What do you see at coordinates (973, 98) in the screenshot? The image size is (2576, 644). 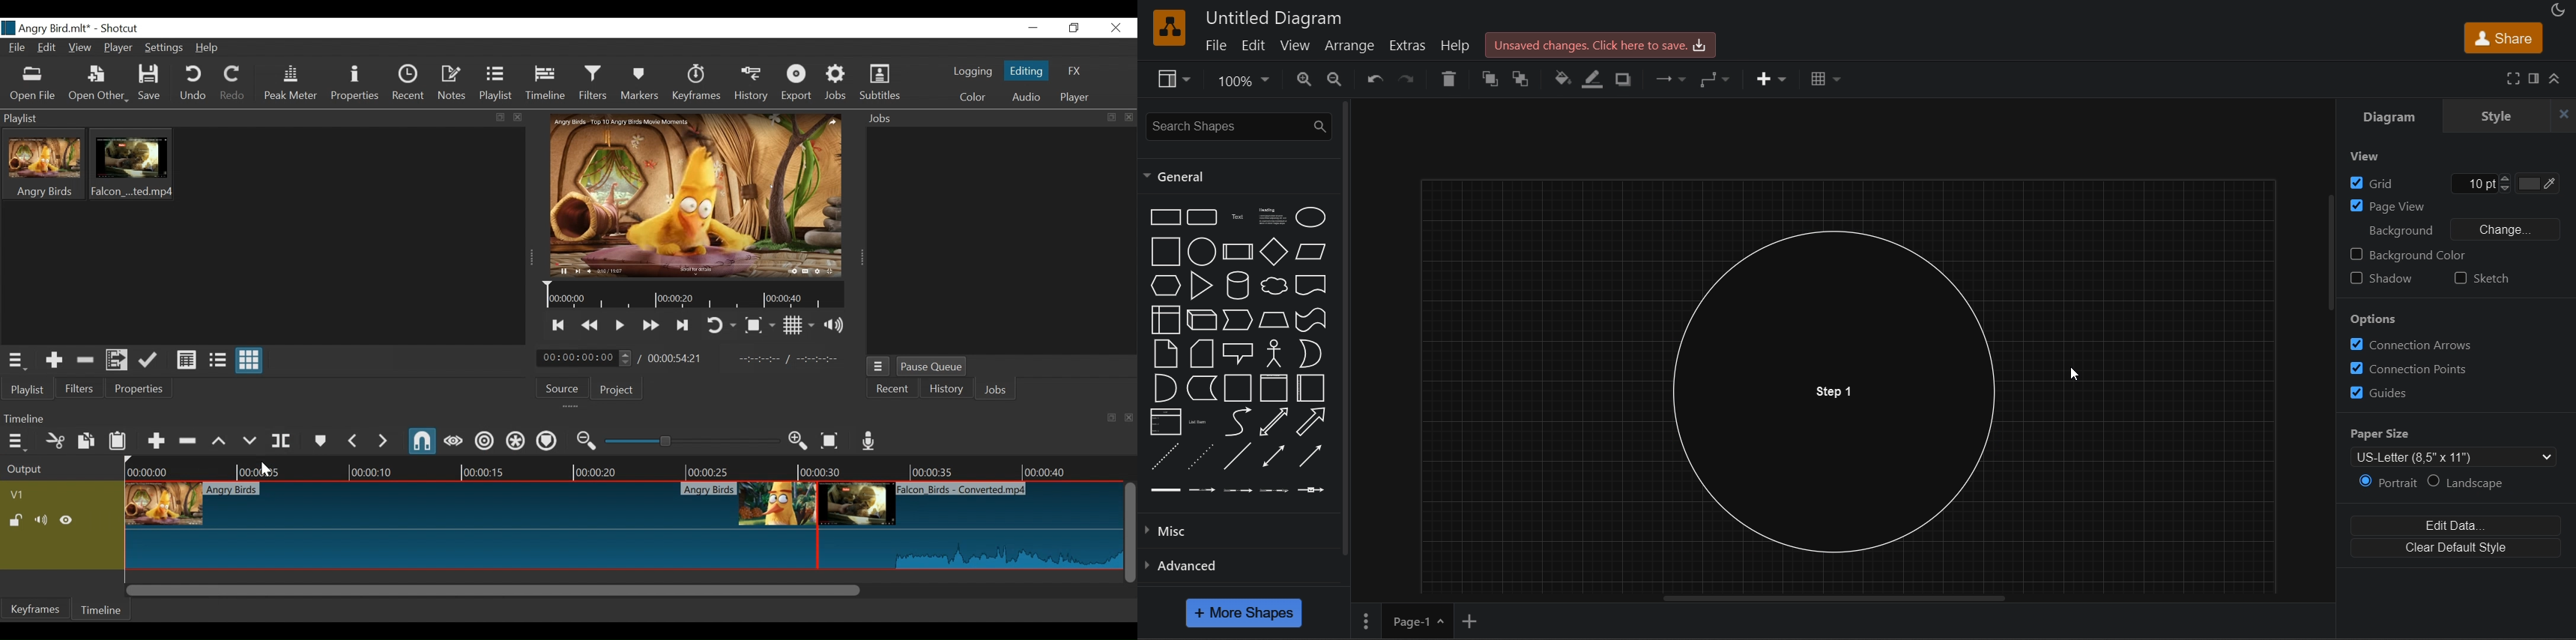 I see `Color` at bounding box center [973, 98].